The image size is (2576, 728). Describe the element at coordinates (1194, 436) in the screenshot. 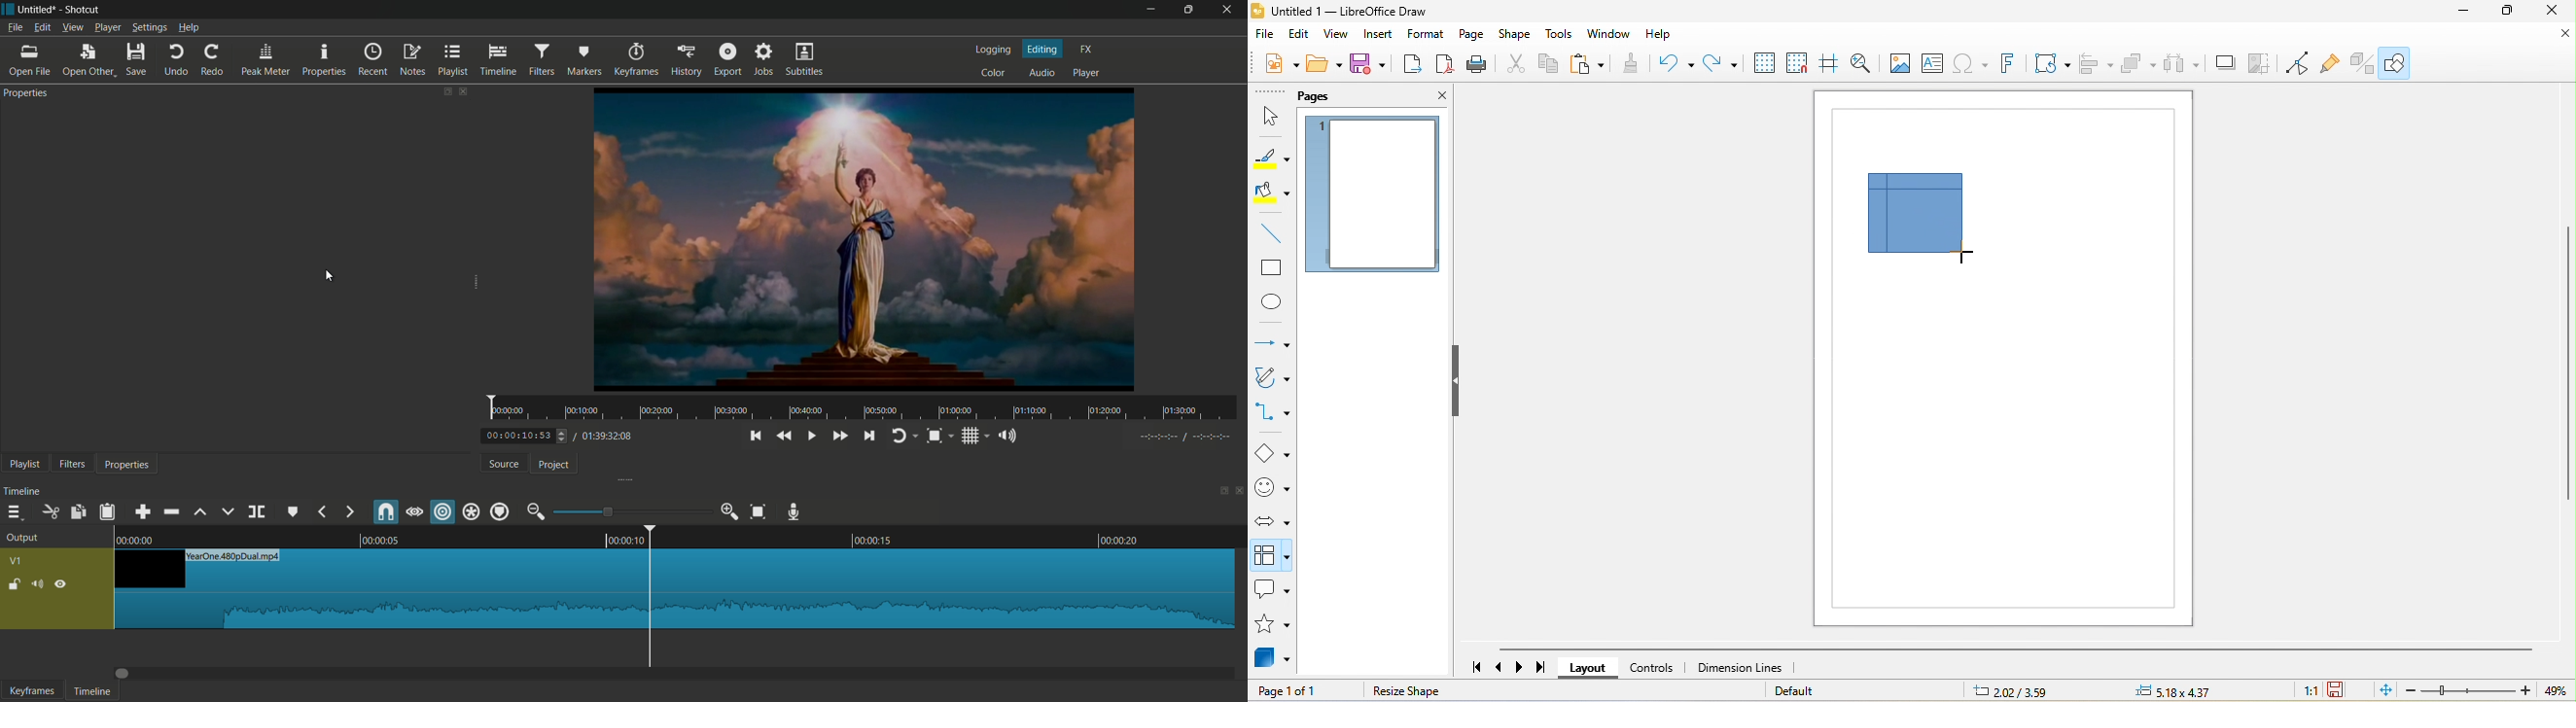

I see `-----//` at that location.